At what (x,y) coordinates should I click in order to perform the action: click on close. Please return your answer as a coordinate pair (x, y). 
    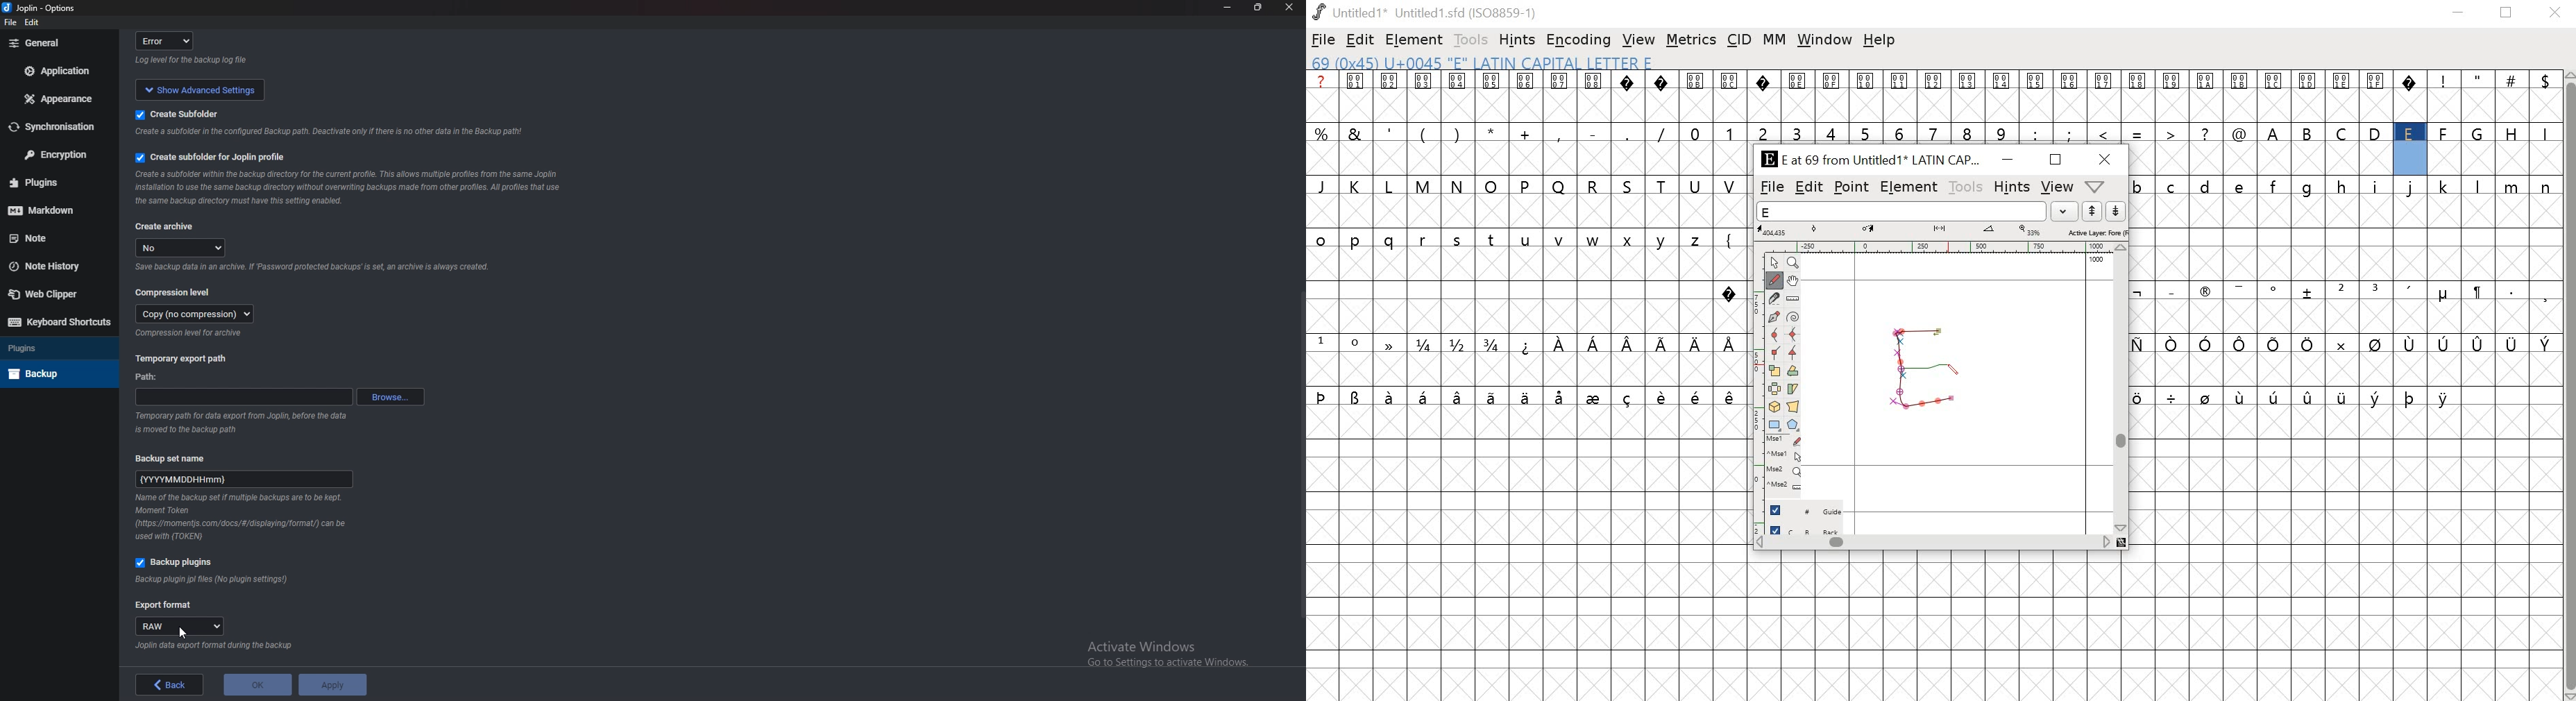
    Looking at the image, I should click on (1287, 10).